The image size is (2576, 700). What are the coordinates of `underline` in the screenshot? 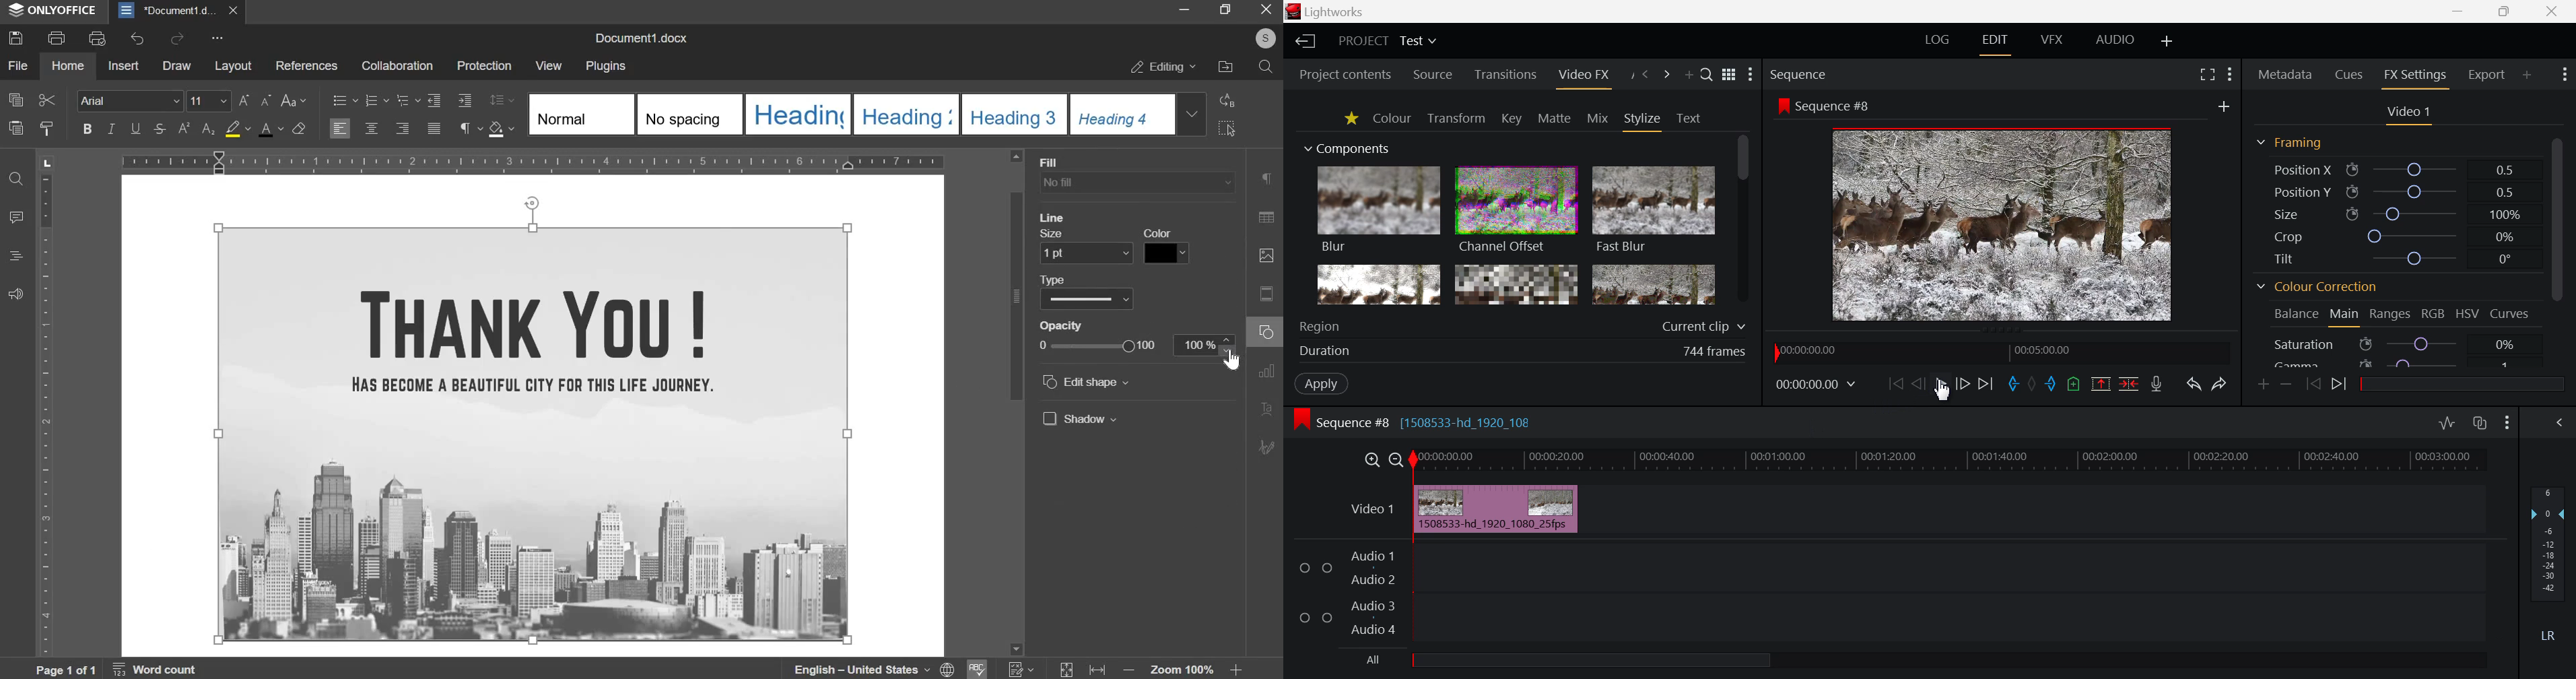 It's located at (136, 128).